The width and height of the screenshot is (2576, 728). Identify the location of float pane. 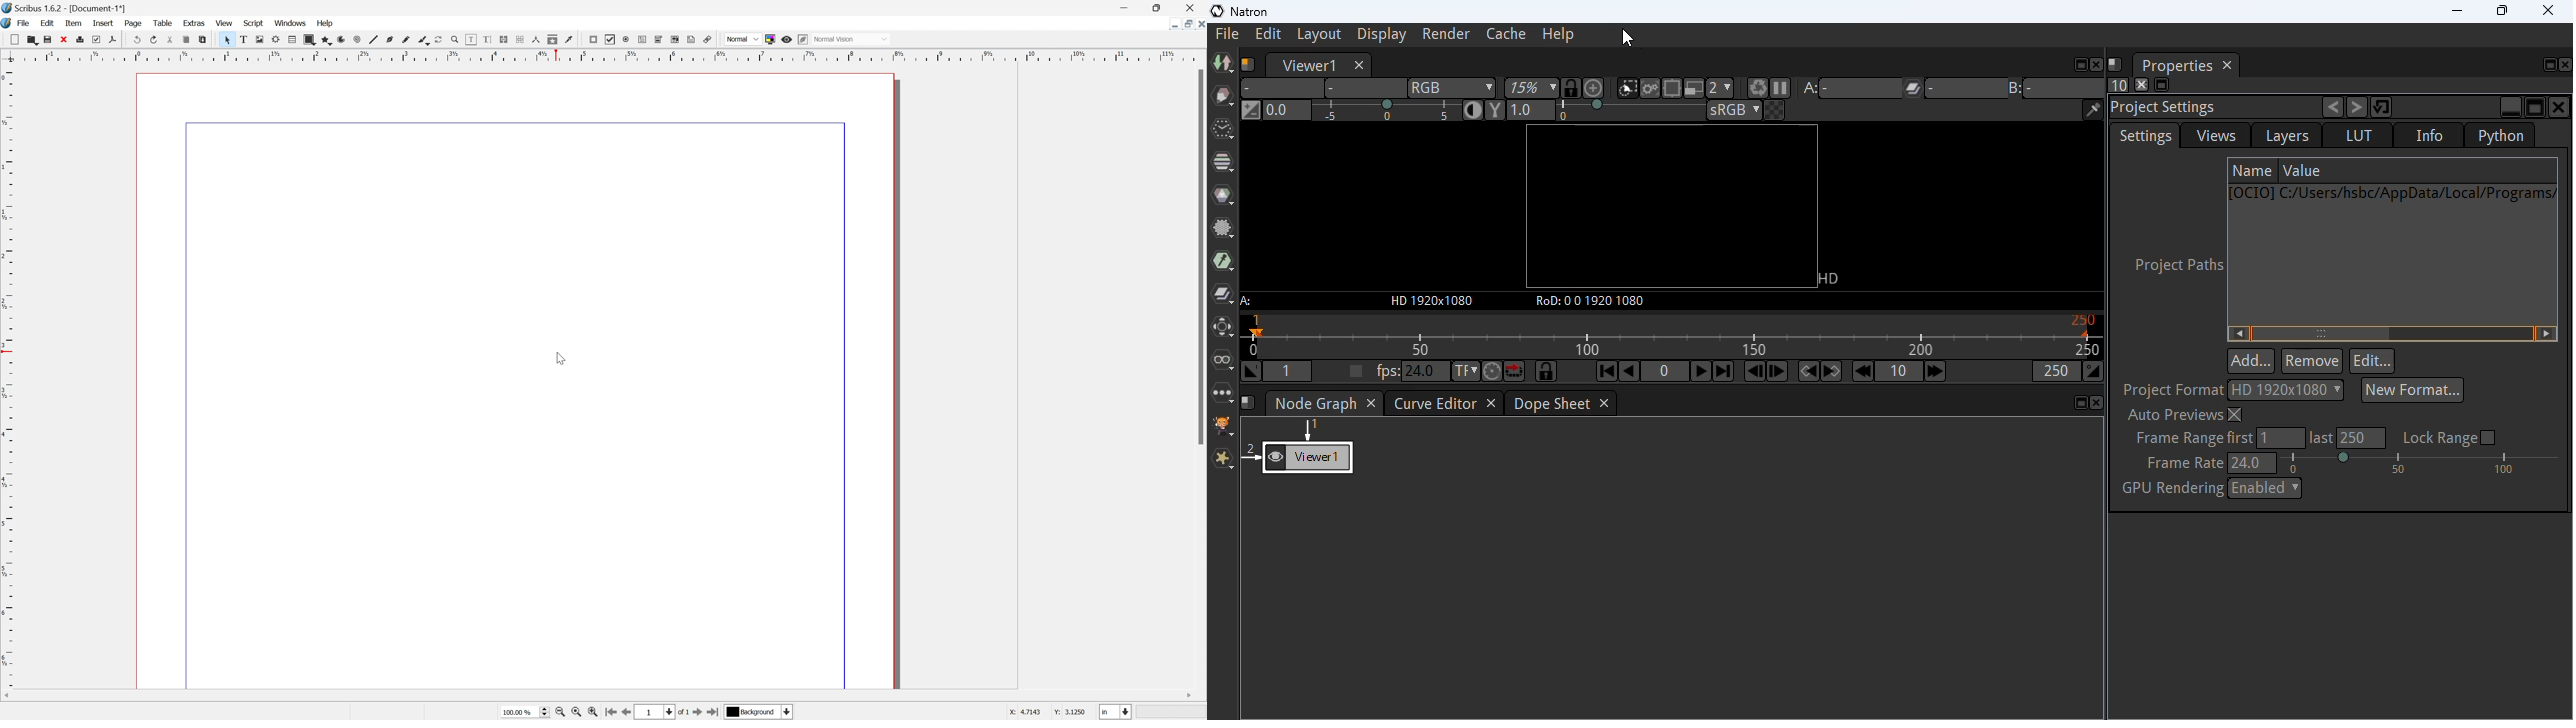
(2548, 65).